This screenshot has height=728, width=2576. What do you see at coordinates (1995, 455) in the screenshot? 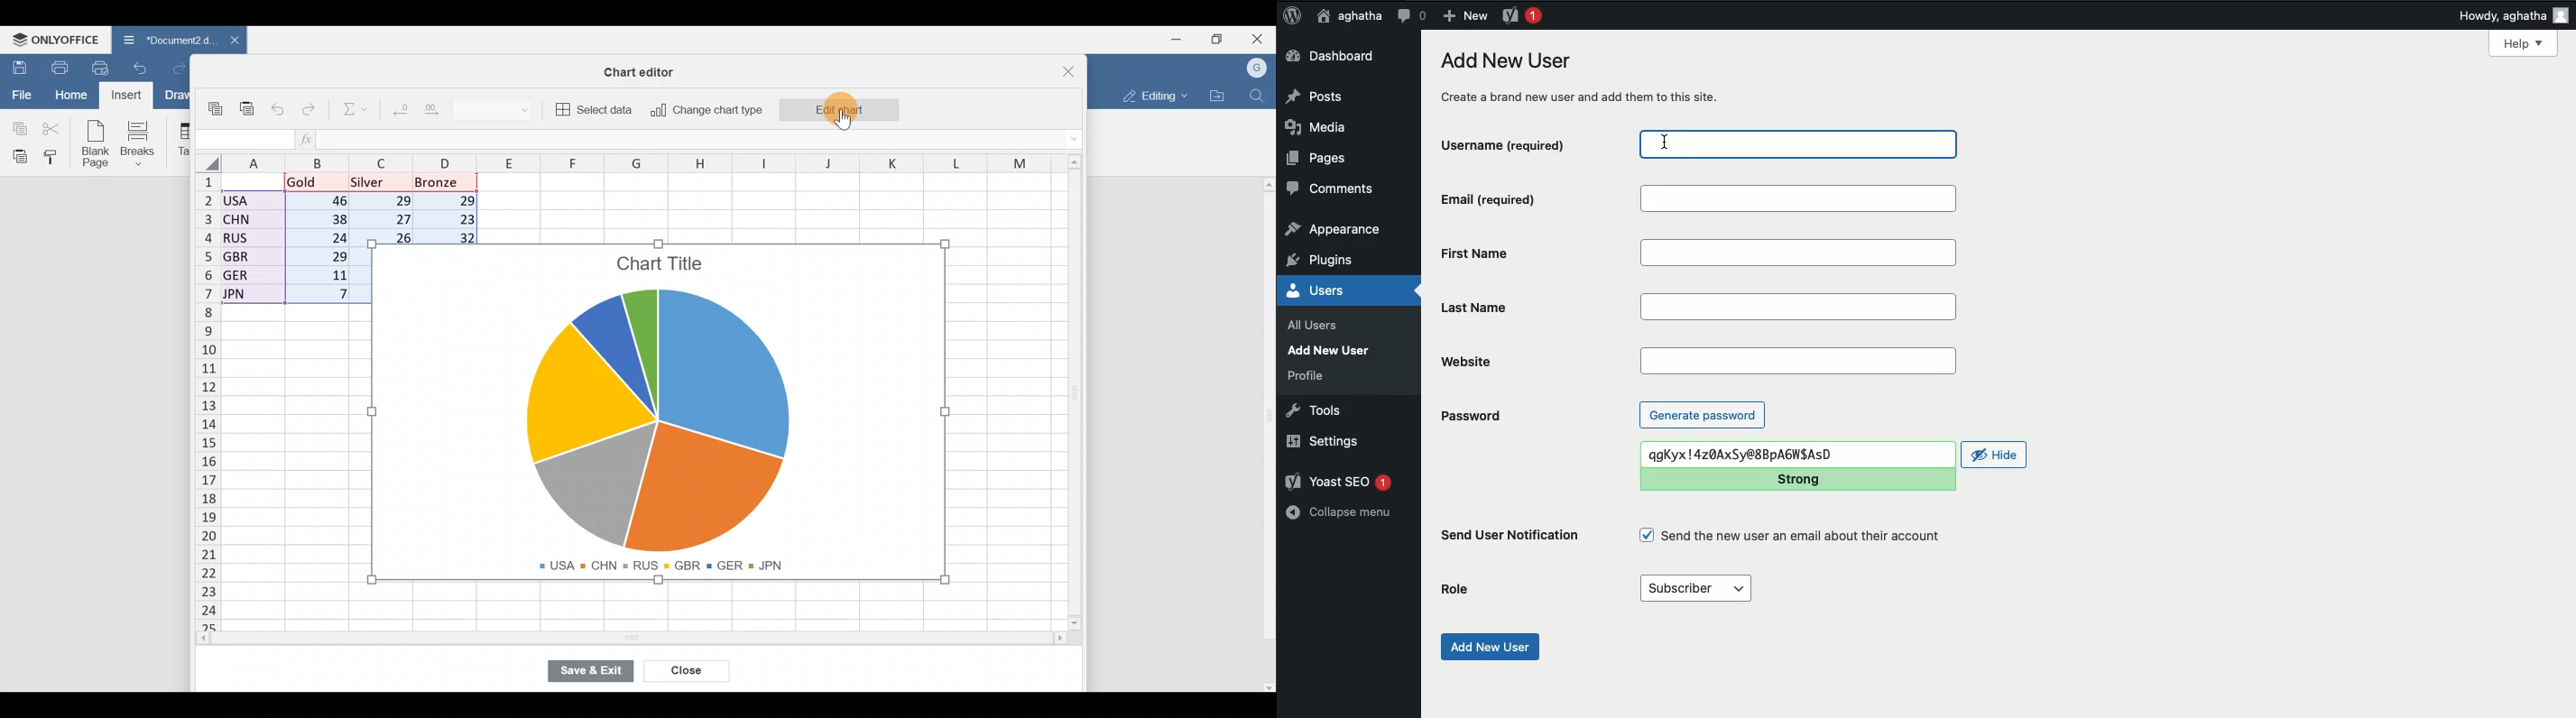
I see `Hide` at bounding box center [1995, 455].